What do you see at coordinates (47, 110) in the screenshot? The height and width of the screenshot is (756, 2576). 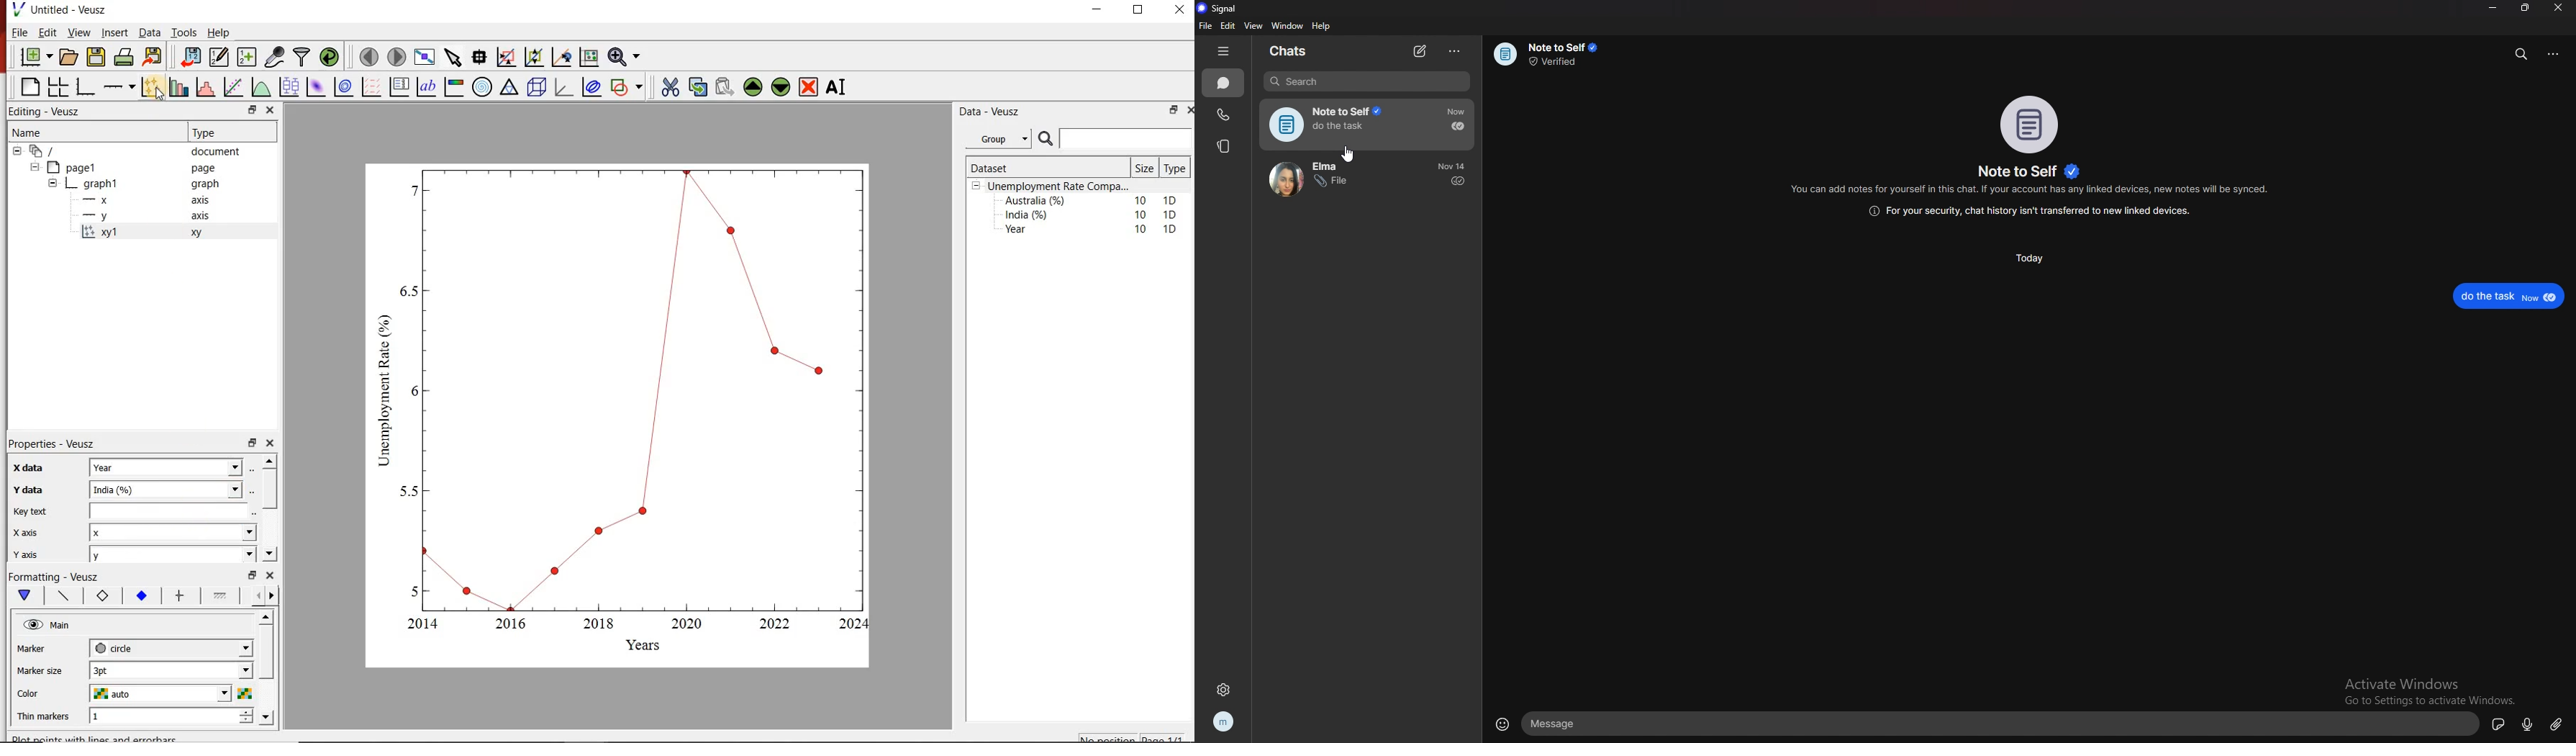 I see `Editing - Veusz` at bounding box center [47, 110].